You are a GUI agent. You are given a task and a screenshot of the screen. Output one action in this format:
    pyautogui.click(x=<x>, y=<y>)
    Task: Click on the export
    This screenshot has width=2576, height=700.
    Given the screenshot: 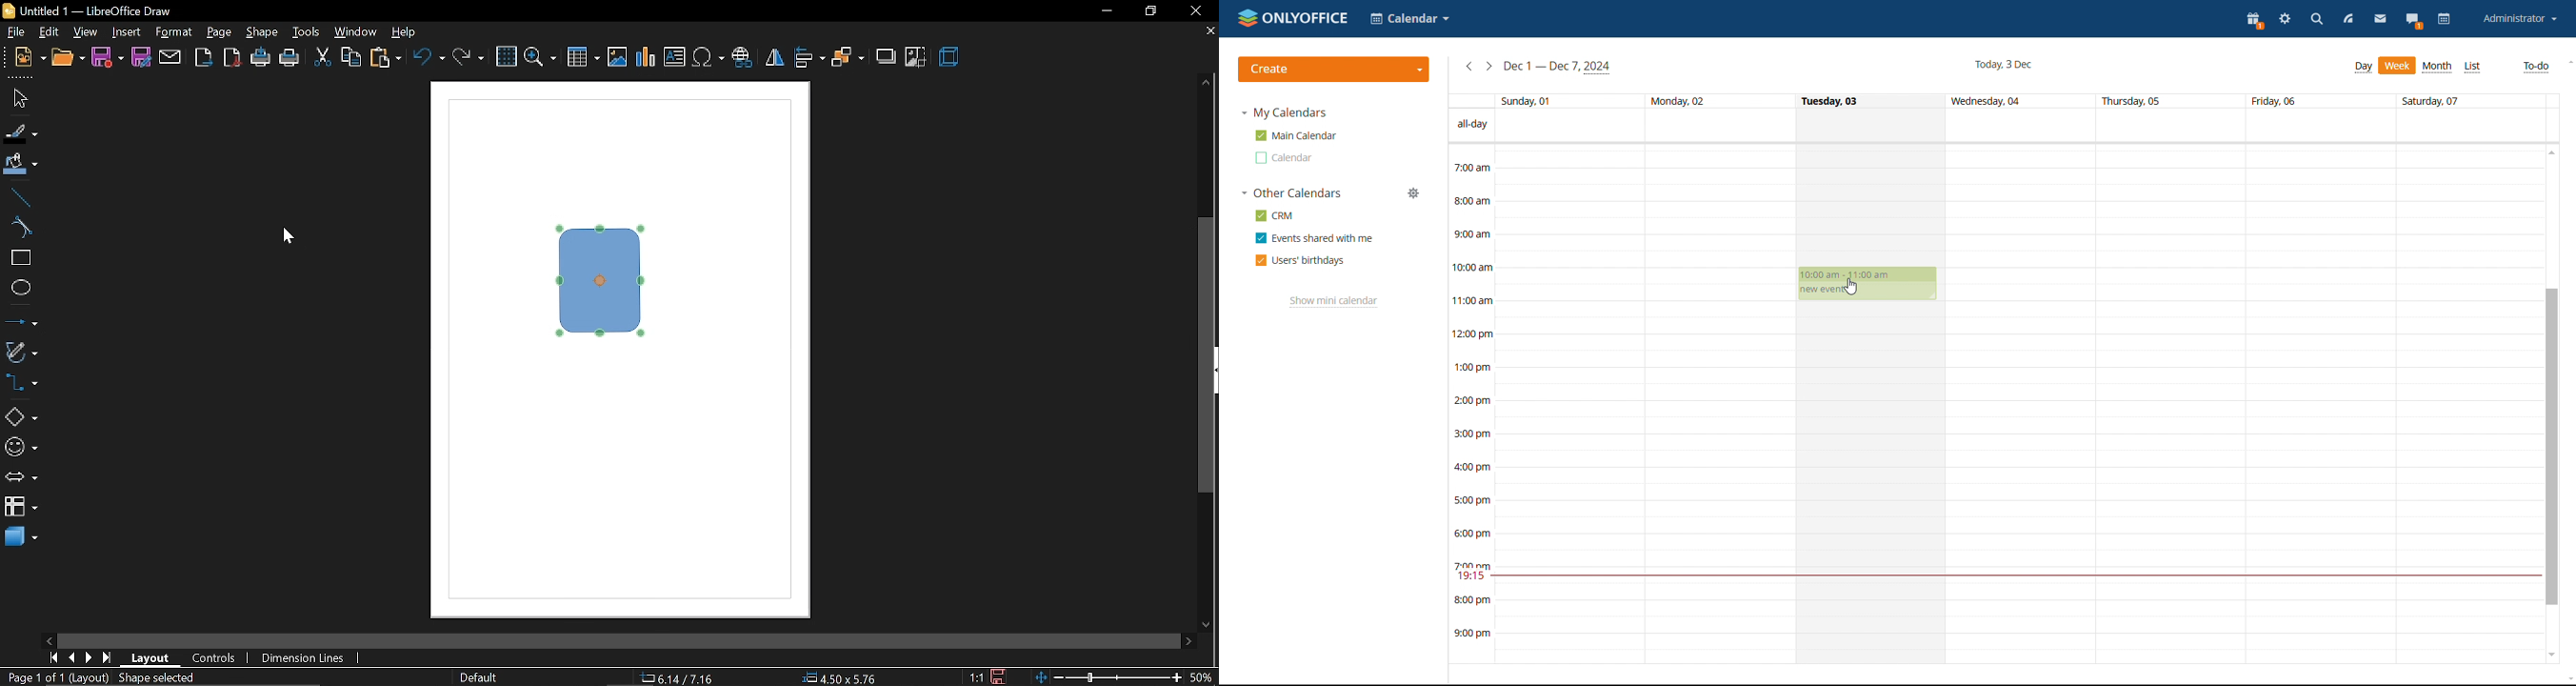 What is the action you would take?
    pyautogui.click(x=203, y=57)
    